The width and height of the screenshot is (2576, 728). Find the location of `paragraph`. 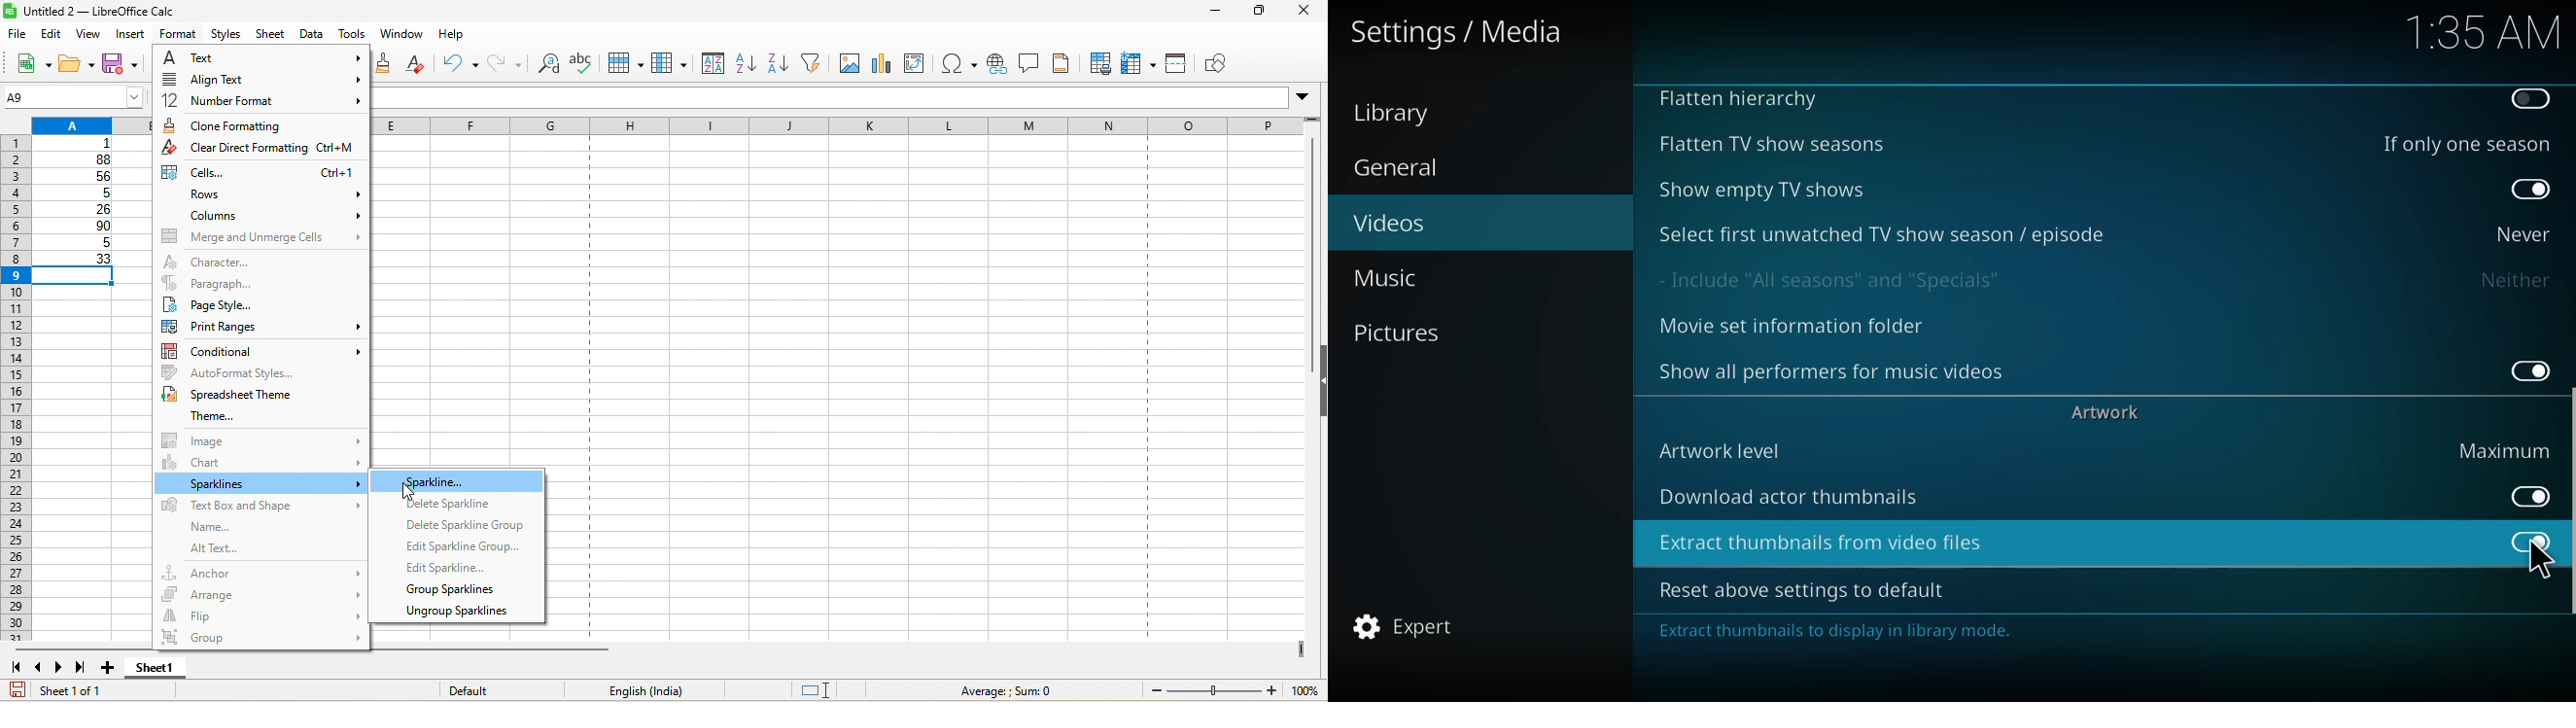

paragraph is located at coordinates (260, 283).